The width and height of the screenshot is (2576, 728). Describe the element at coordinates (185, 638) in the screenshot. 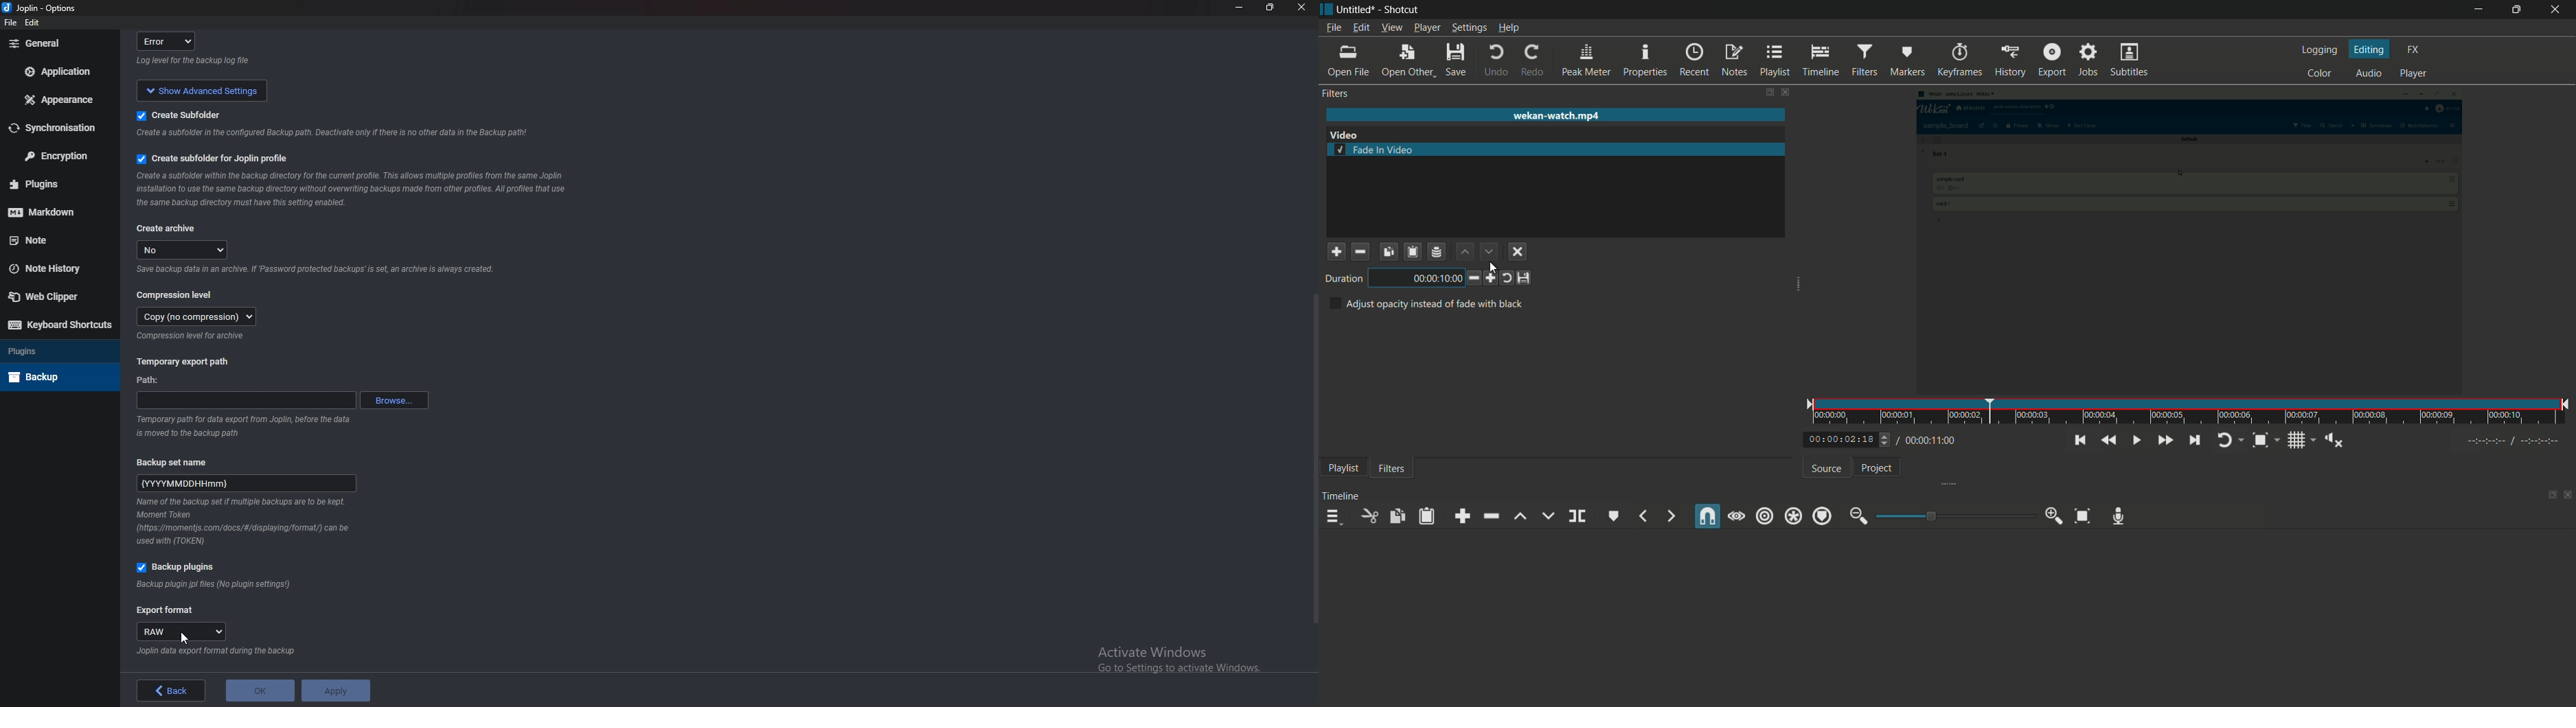

I see `cursor` at that location.